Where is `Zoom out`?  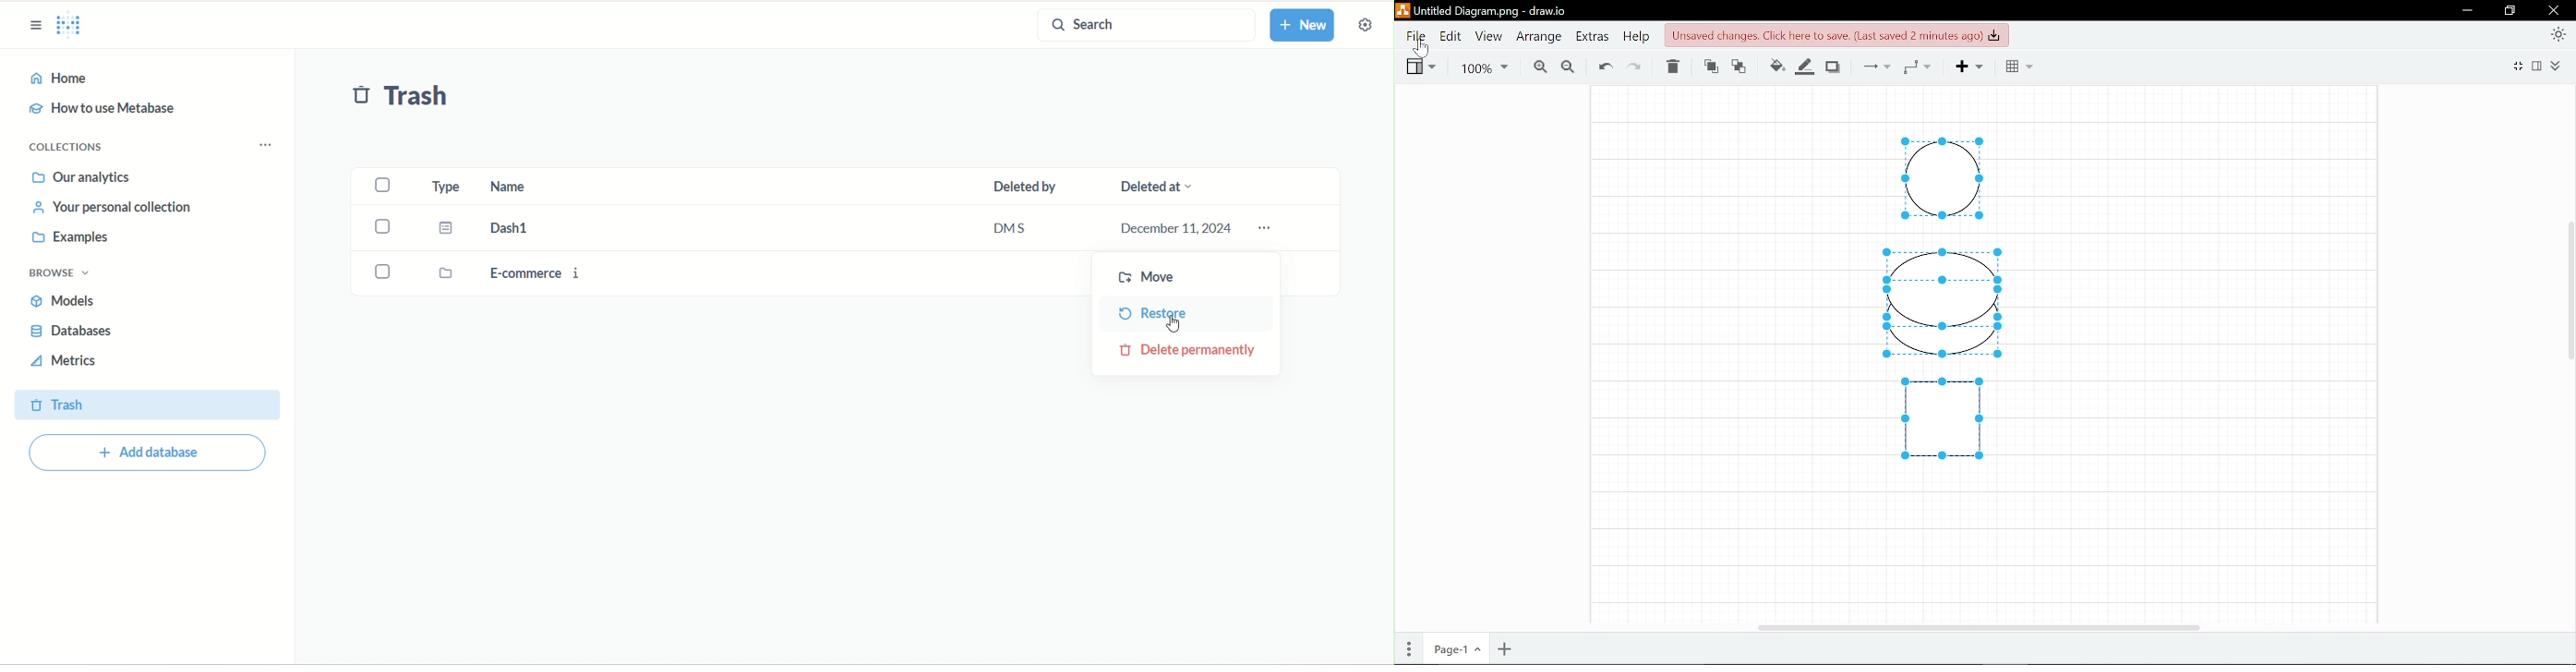 Zoom out is located at coordinates (1567, 68).